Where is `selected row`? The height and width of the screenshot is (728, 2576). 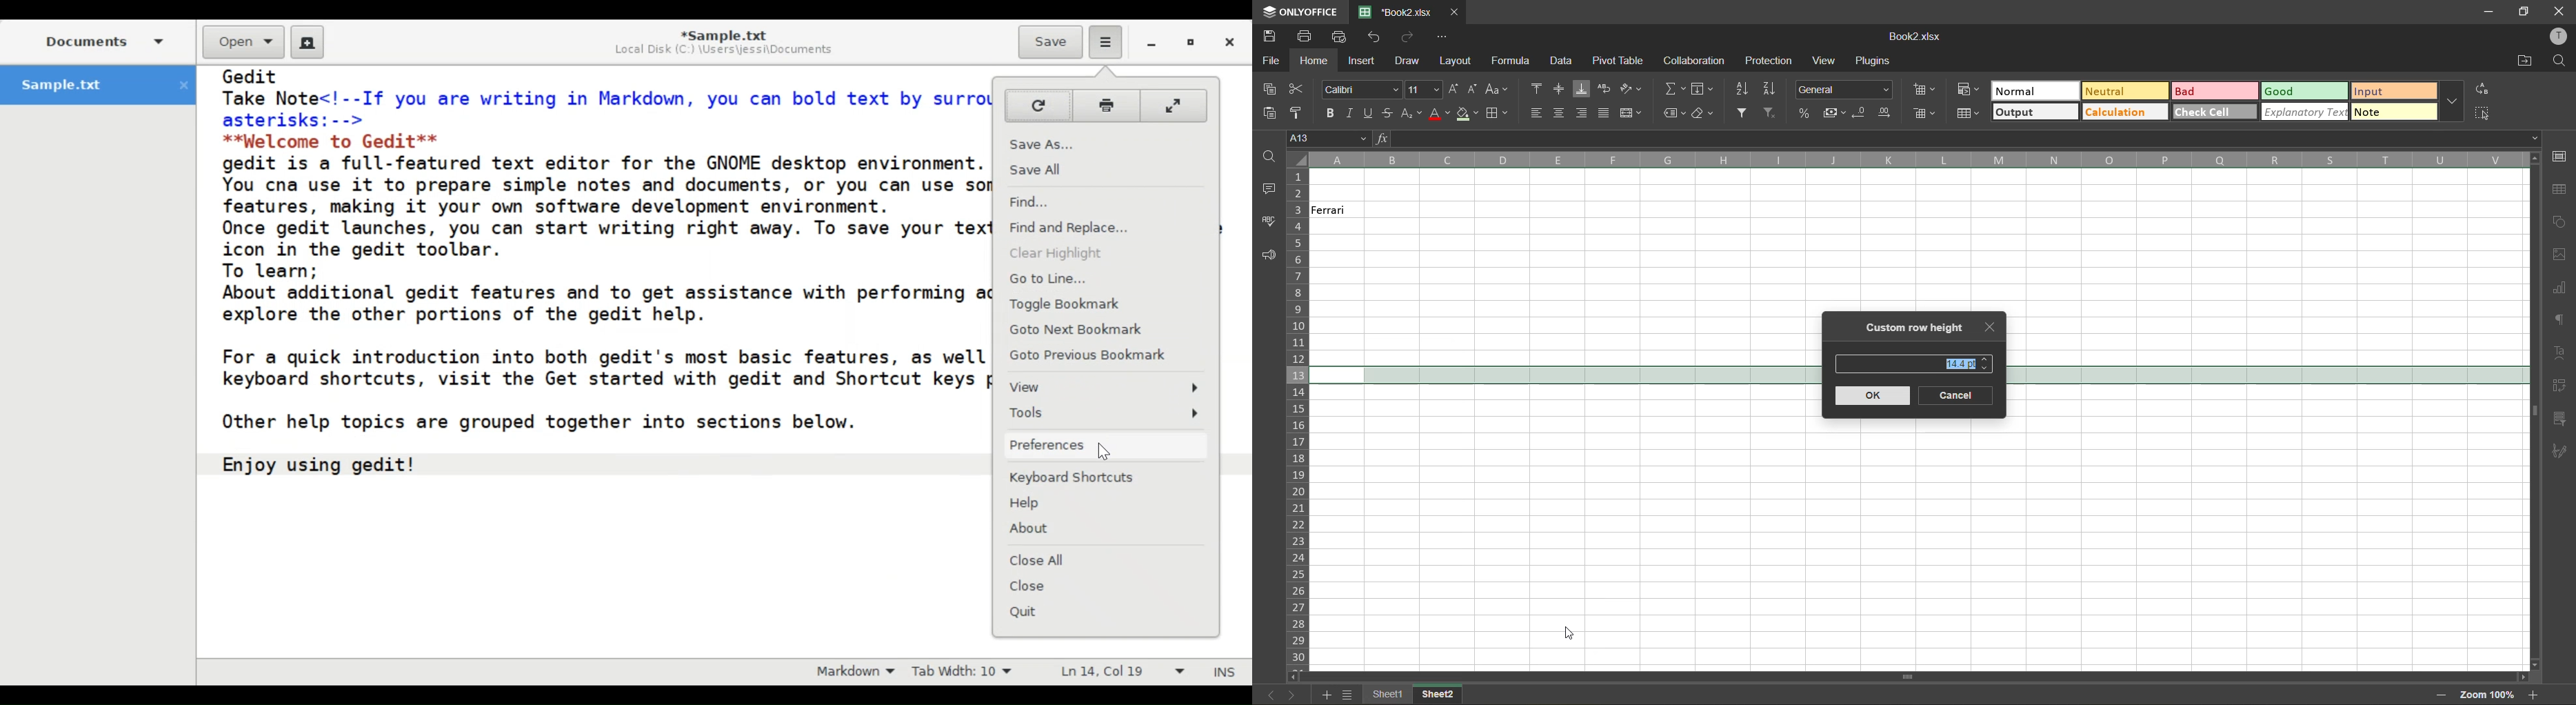
selected row is located at coordinates (2266, 375).